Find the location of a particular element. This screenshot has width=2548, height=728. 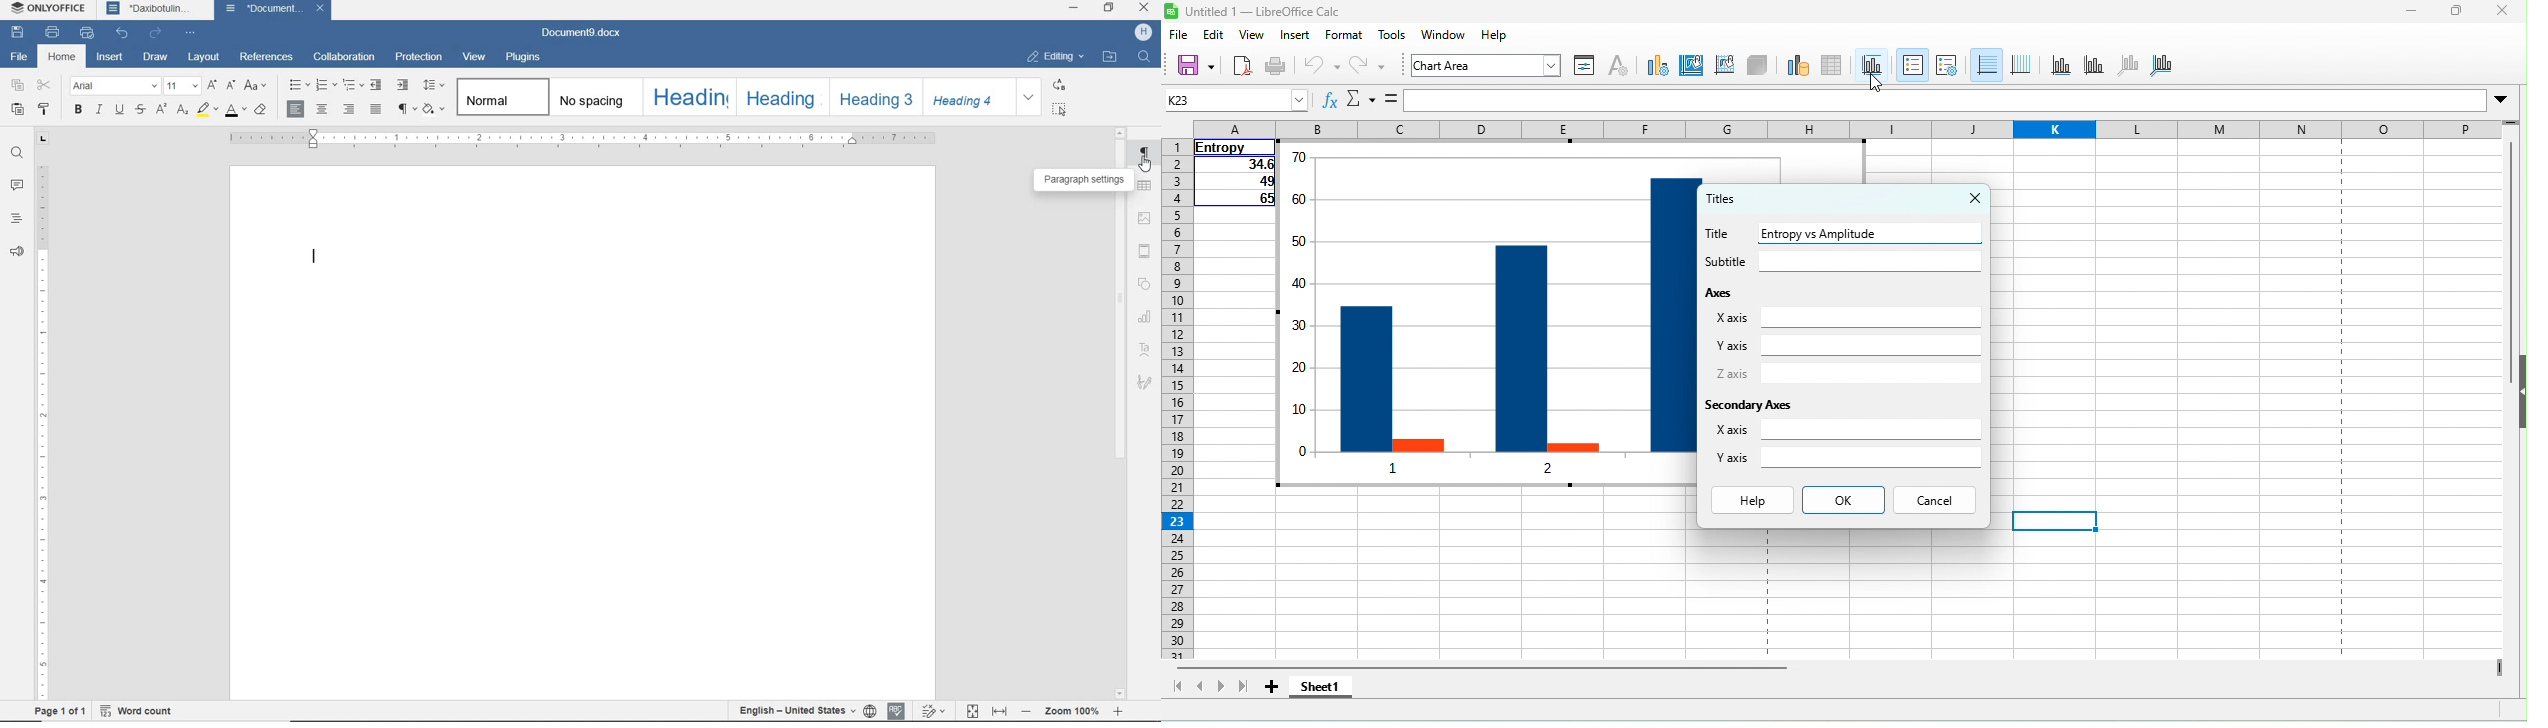

undo is located at coordinates (1323, 68).